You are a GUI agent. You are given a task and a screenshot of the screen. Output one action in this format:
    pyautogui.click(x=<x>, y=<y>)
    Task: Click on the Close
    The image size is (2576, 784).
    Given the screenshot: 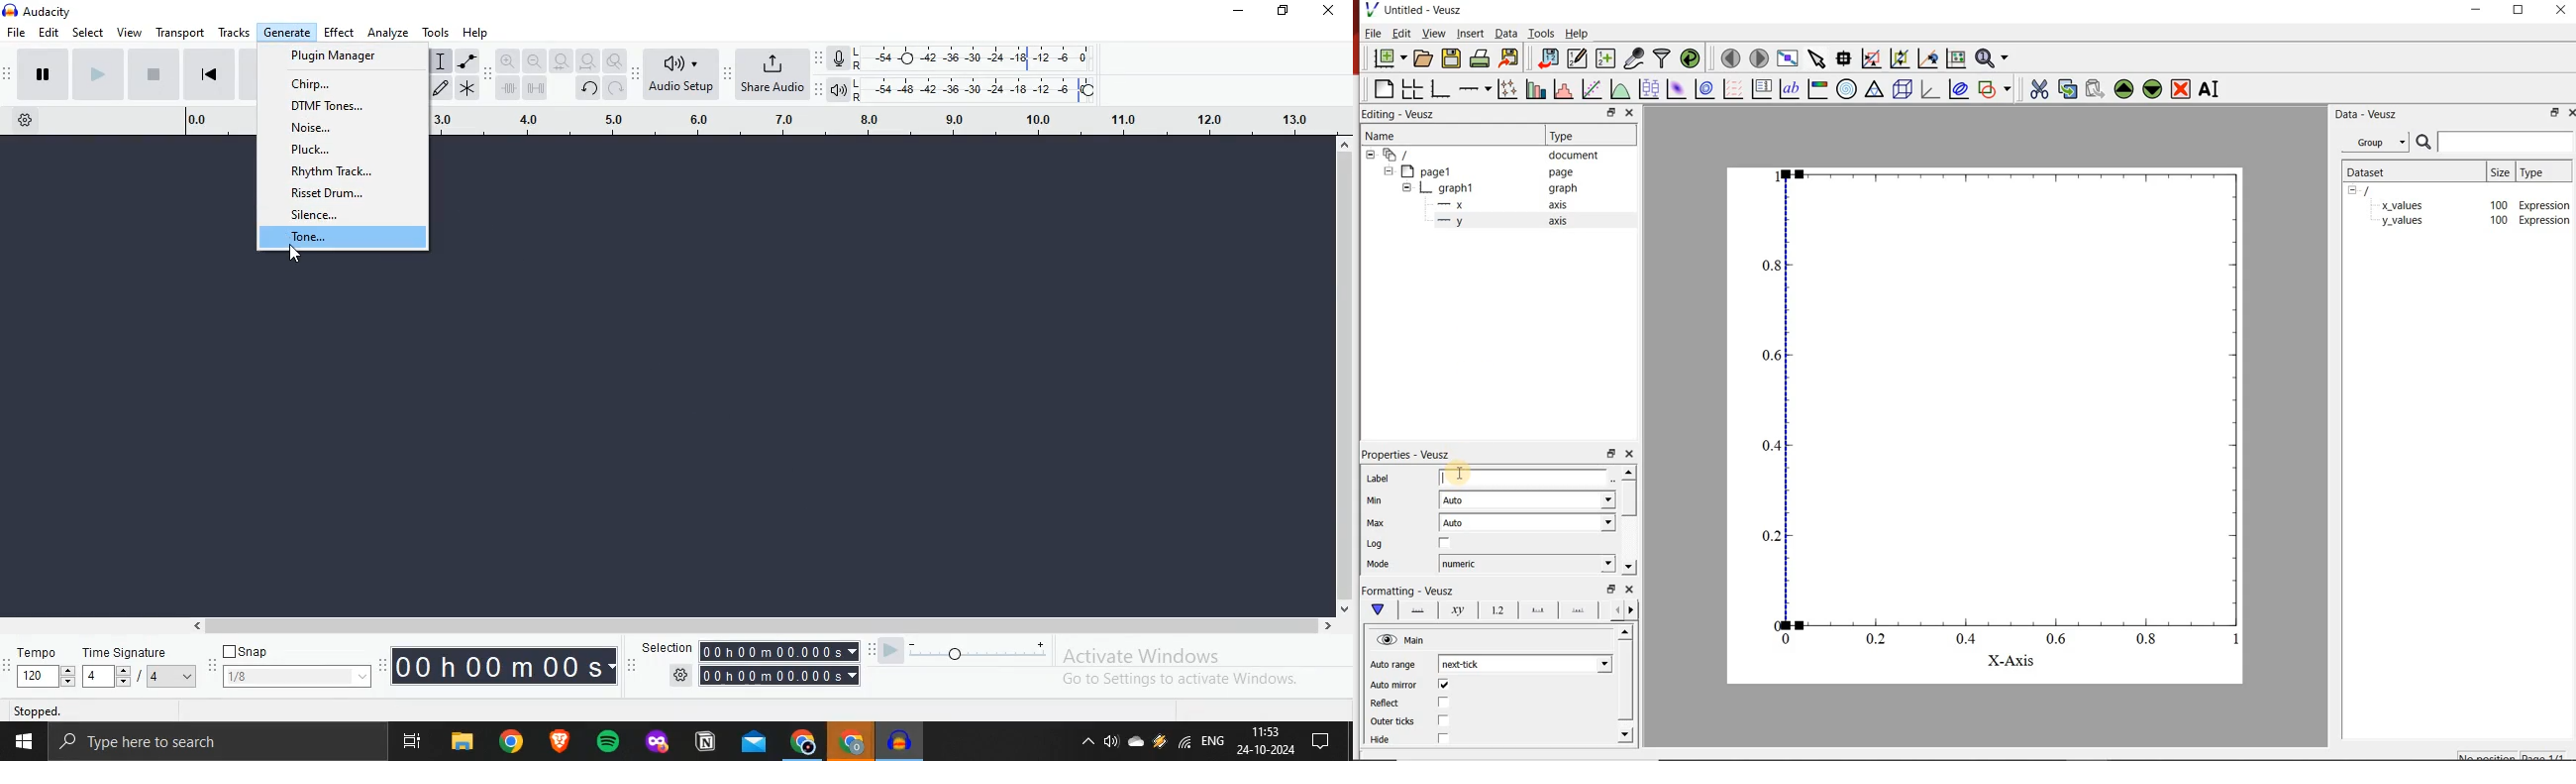 What is the action you would take?
    pyautogui.click(x=1335, y=16)
    